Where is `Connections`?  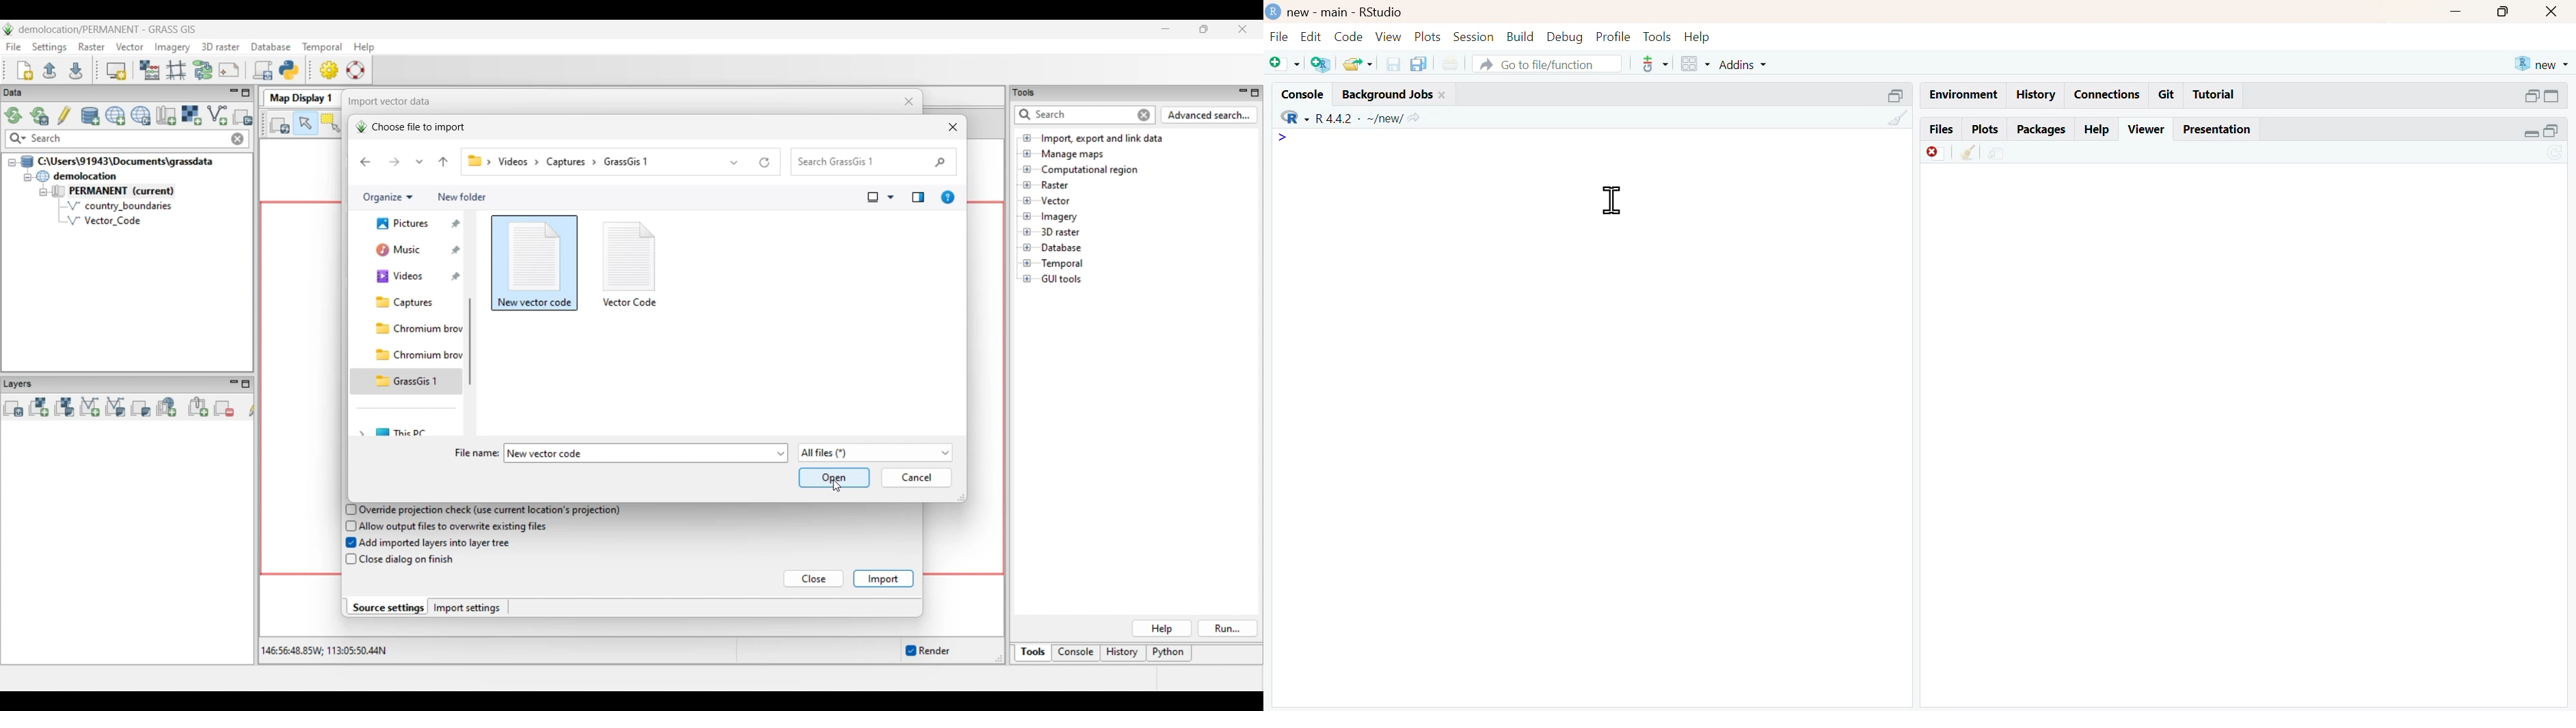 Connections is located at coordinates (2105, 93).